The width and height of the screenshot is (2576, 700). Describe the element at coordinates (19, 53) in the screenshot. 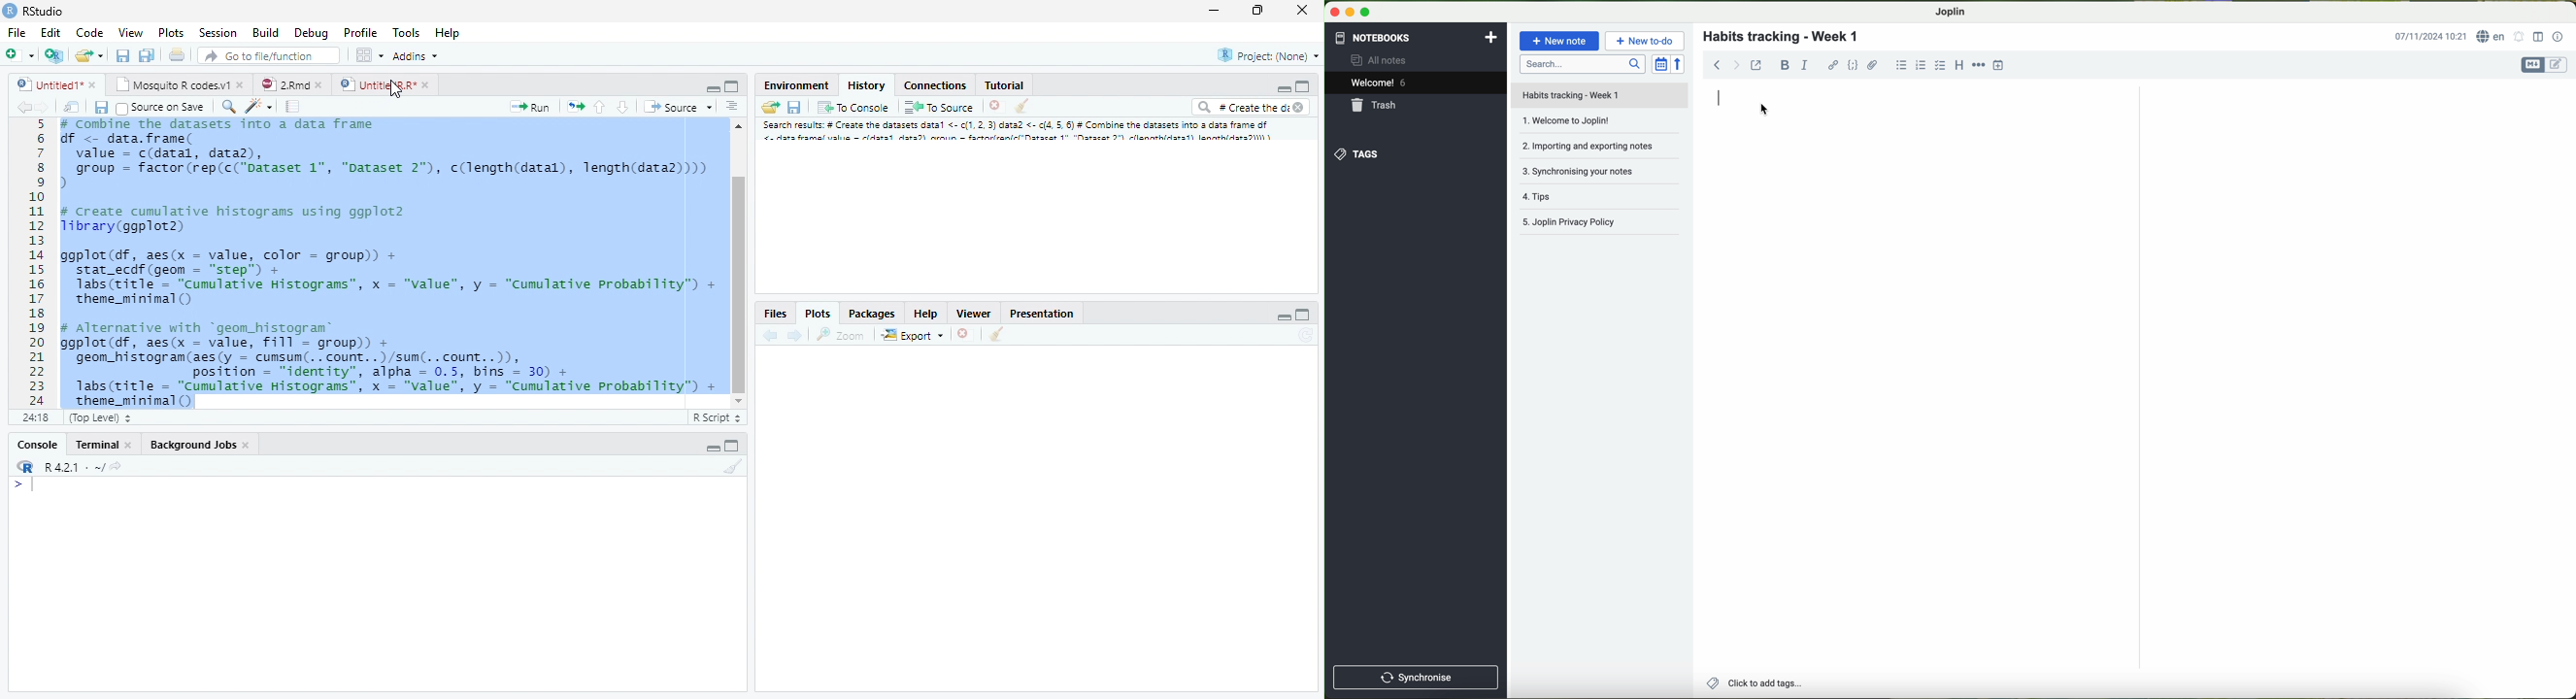

I see `New file` at that location.